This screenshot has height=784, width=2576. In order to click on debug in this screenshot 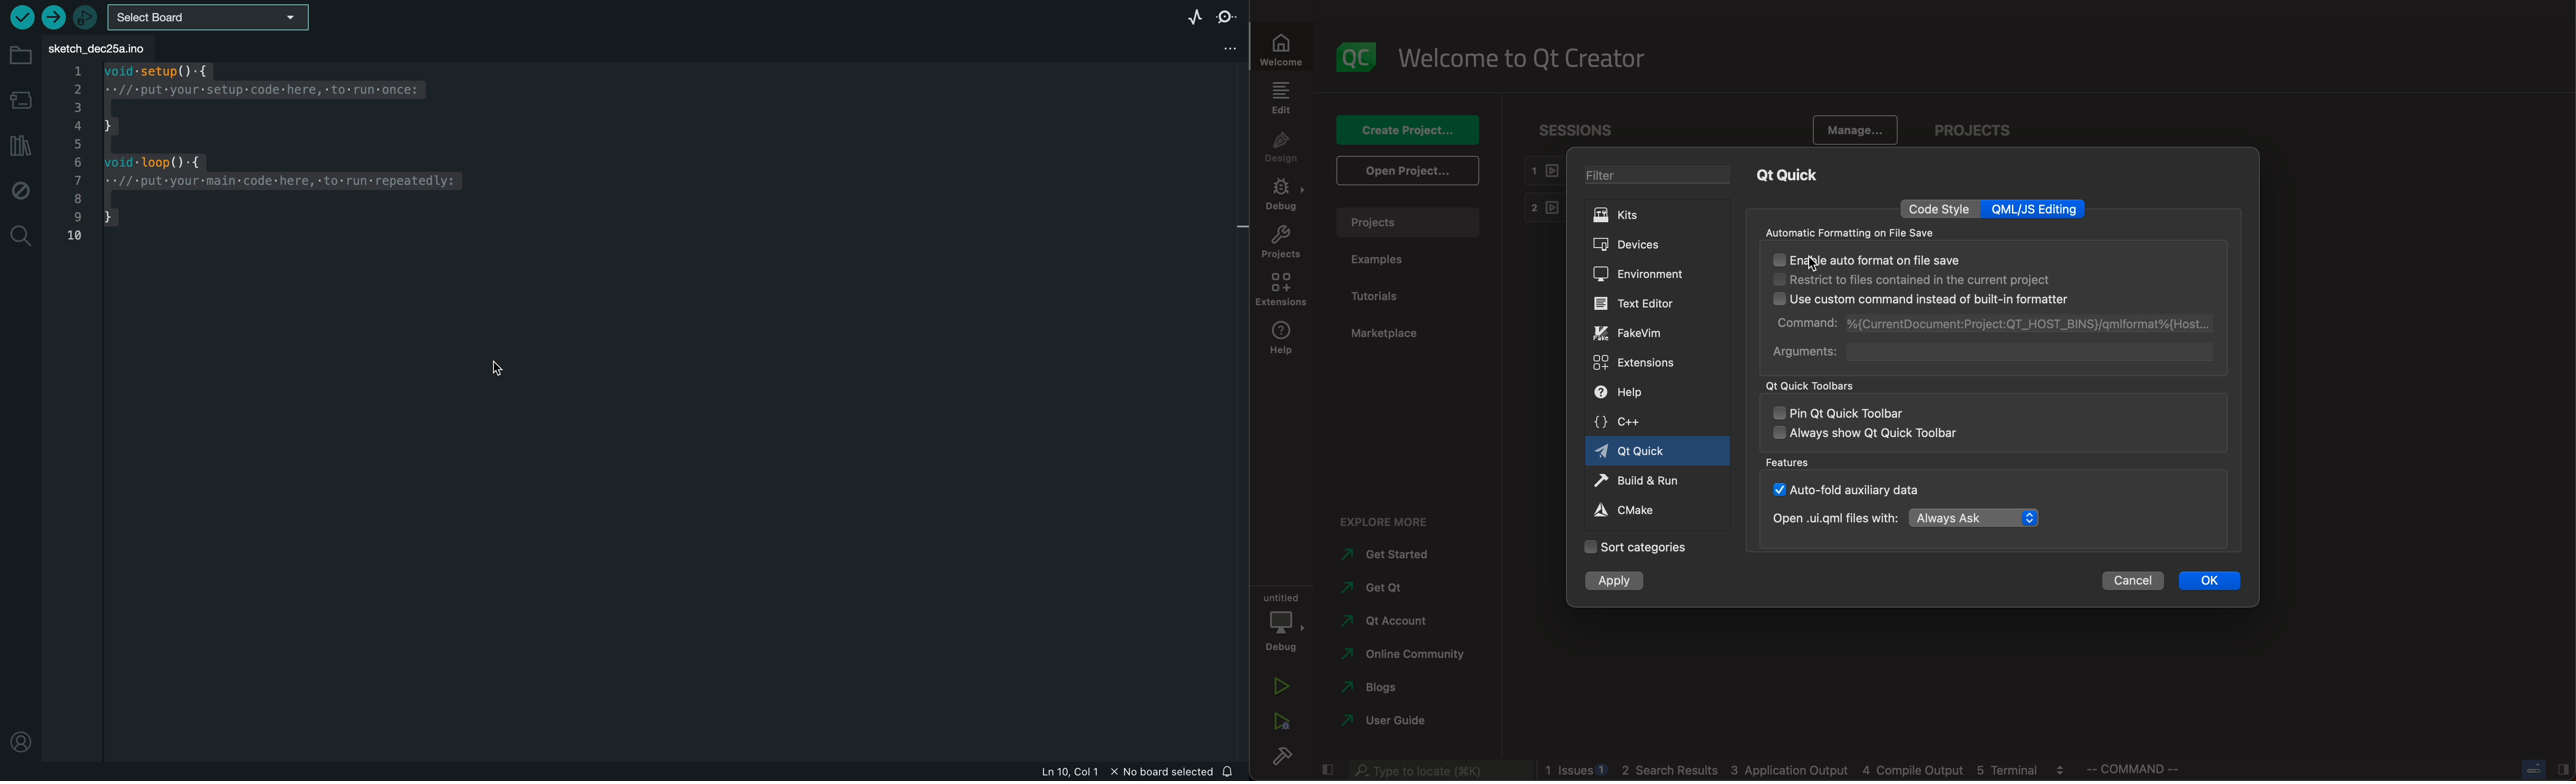, I will do `click(1282, 195)`.